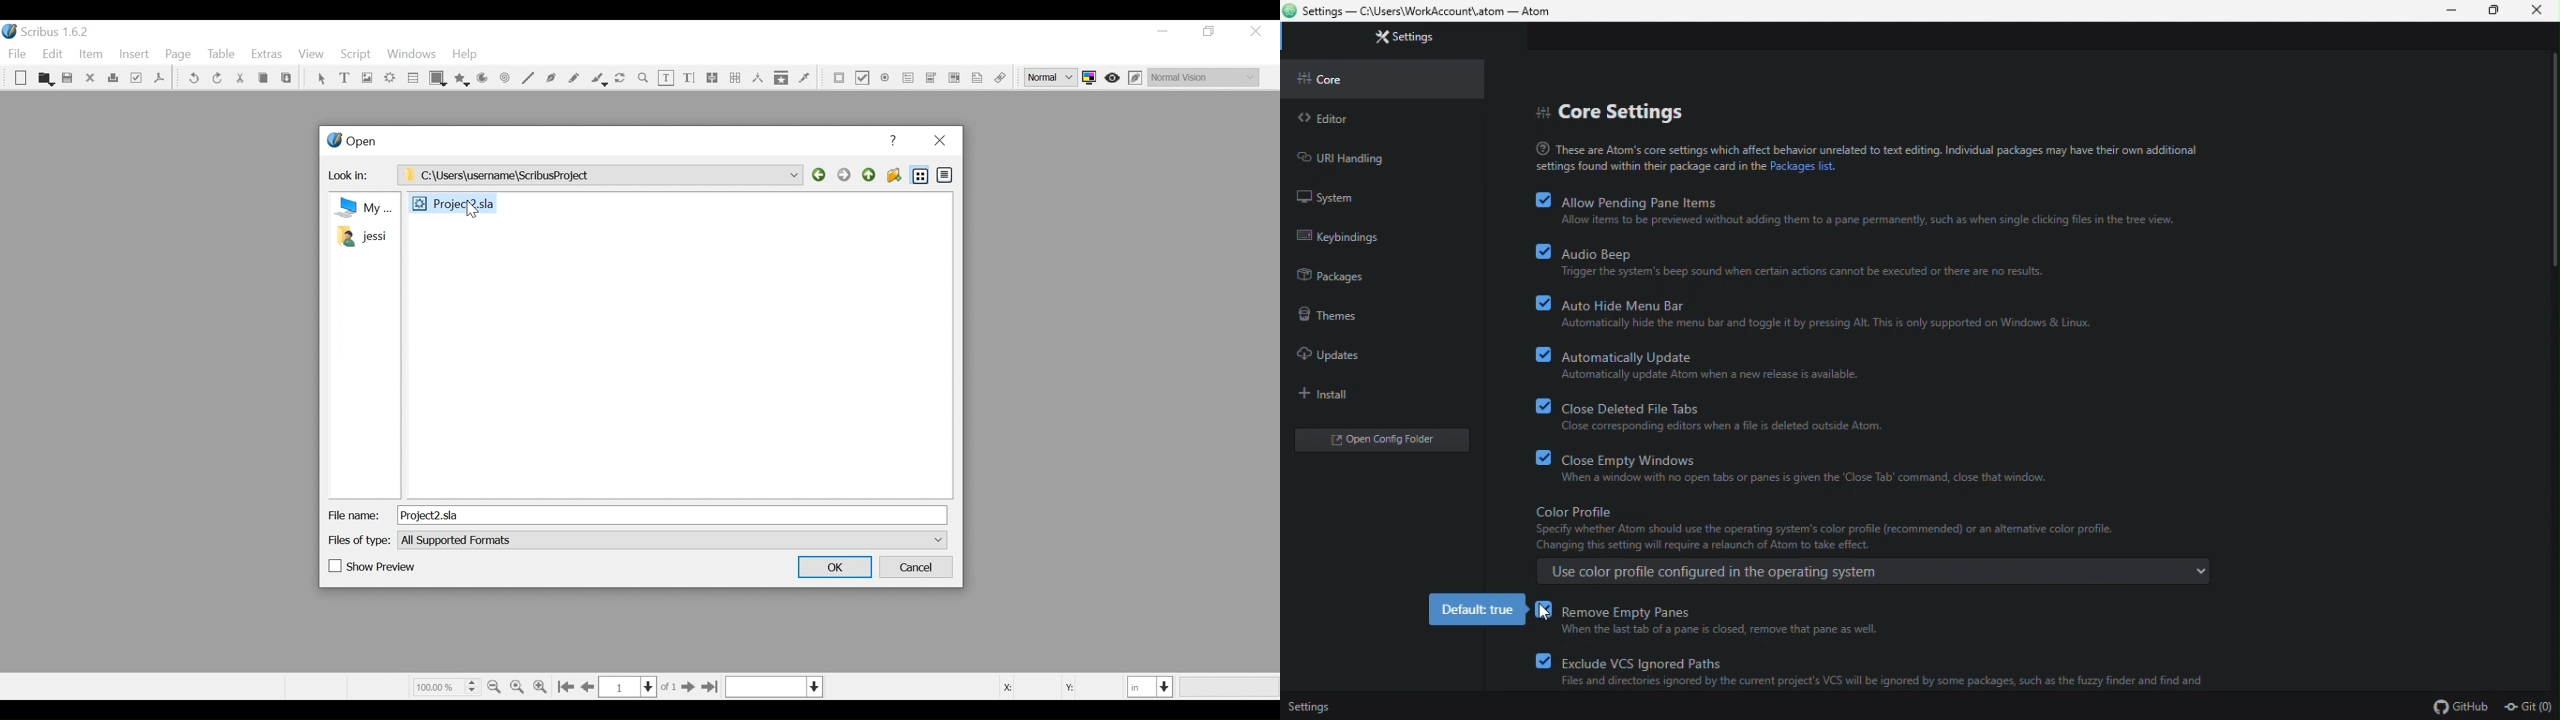 Image resolution: width=2576 pixels, height=728 pixels. What do you see at coordinates (598, 79) in the screenshot?
I see `Calligraphic line` at bounding box center [598, 79].